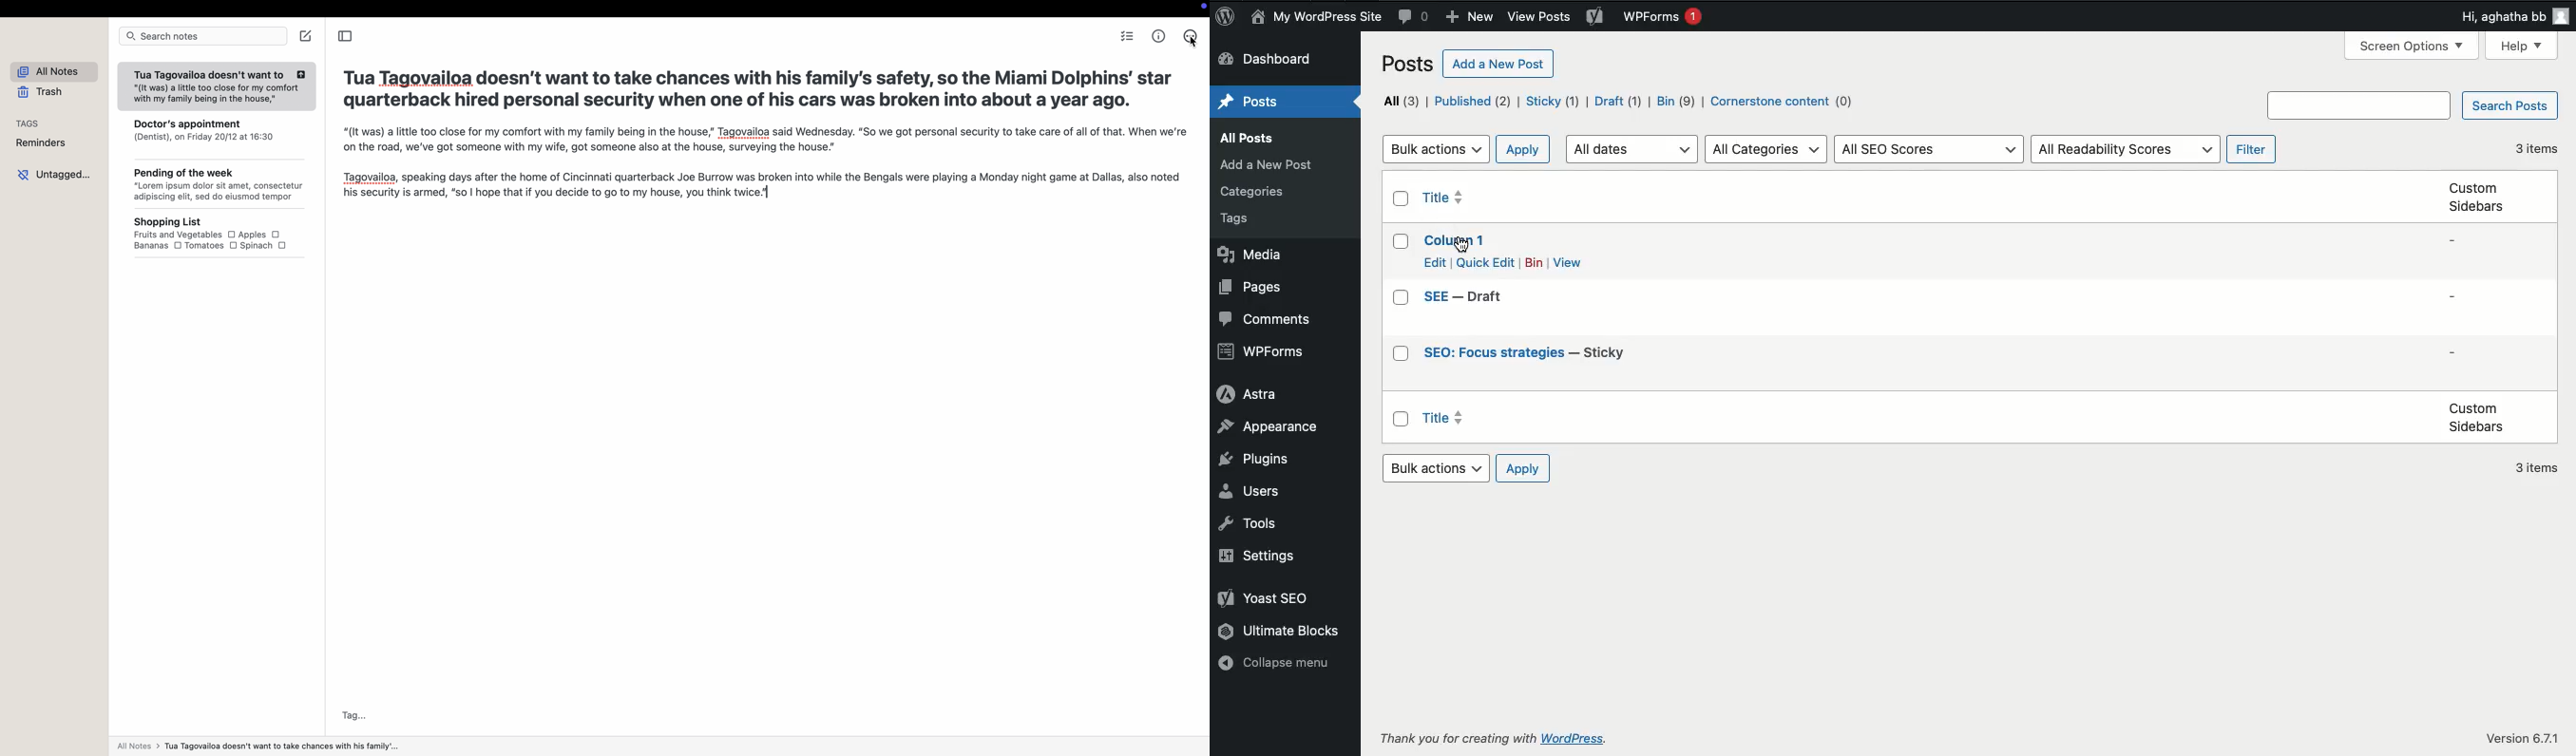  I want to click on cursor, so click(1194, 40).